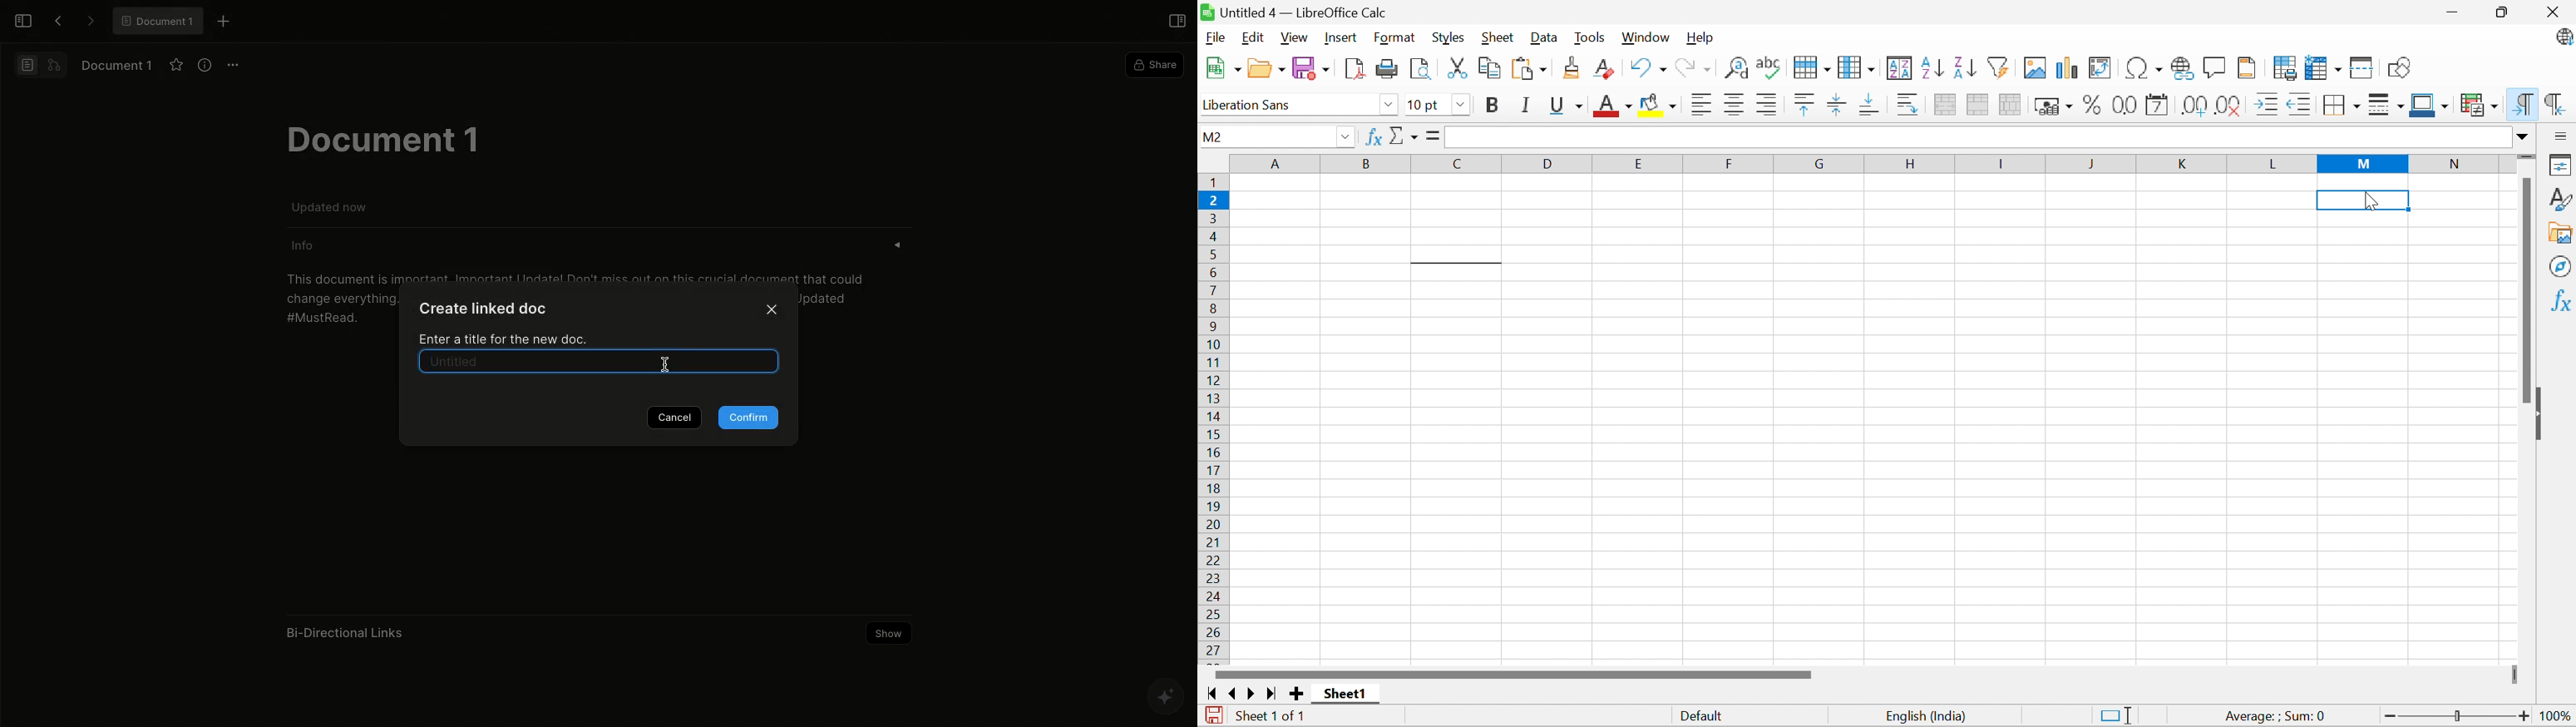 The image size is (2576, 728). Describe the element at coordinates (1946, 104) in the screenshot. I see `Merge and center or unmerge cells depending on the current toggle state` at that location.